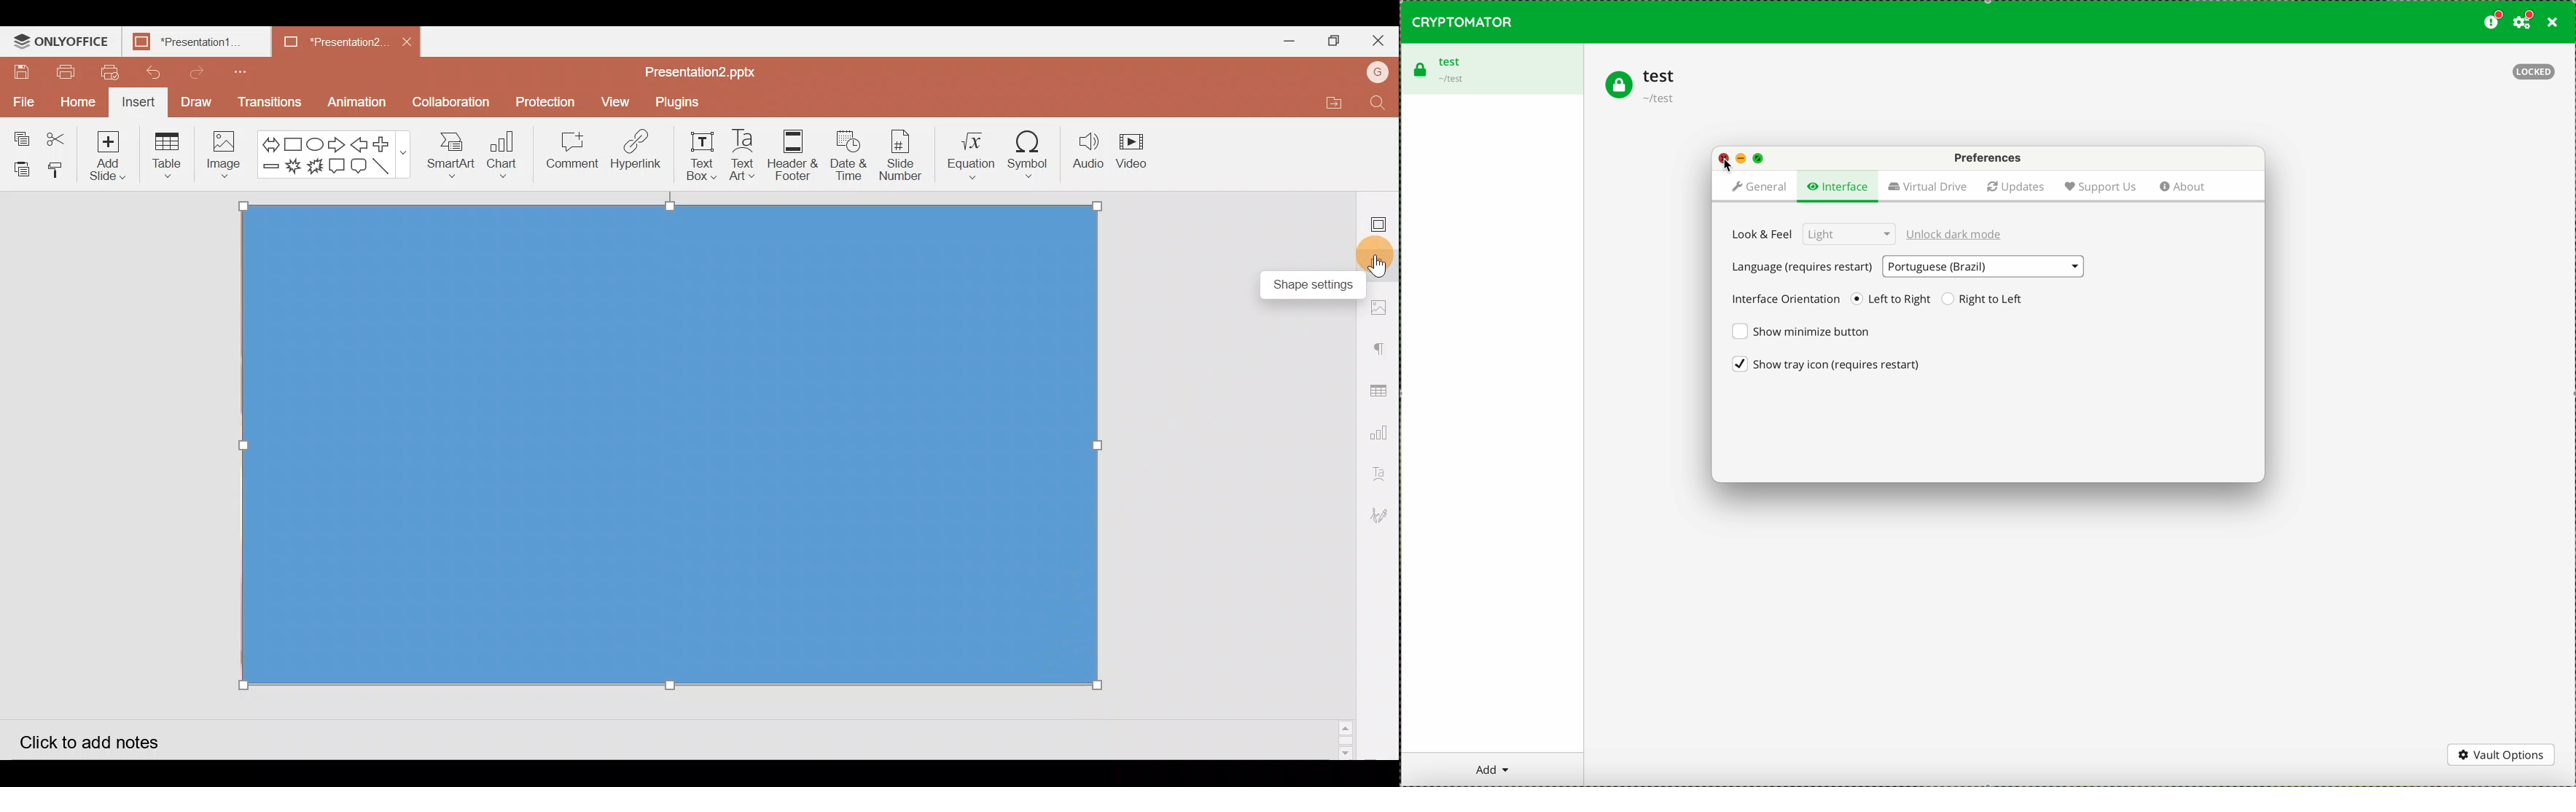 This screenshot has height=812, width=2576. I want to click on Line, so click(386, 168).